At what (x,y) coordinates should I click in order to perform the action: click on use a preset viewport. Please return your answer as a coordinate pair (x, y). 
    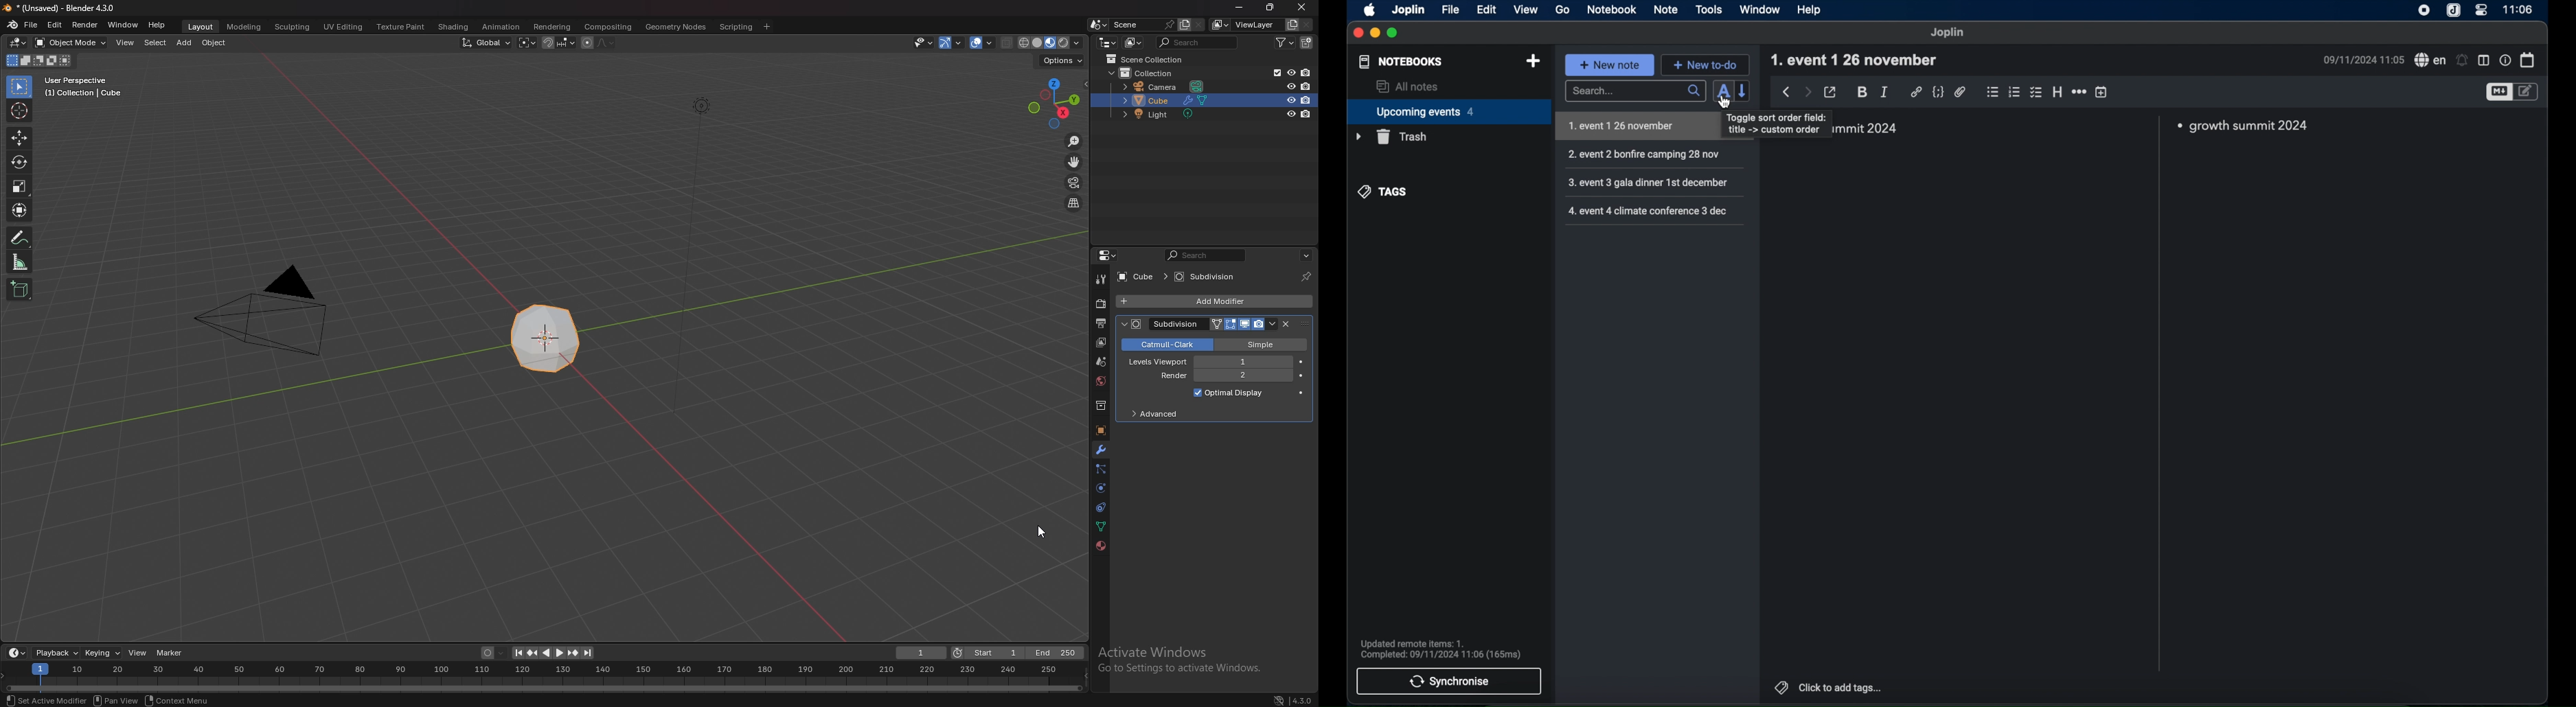
    Looking at the image, I should click on (1056, 104).